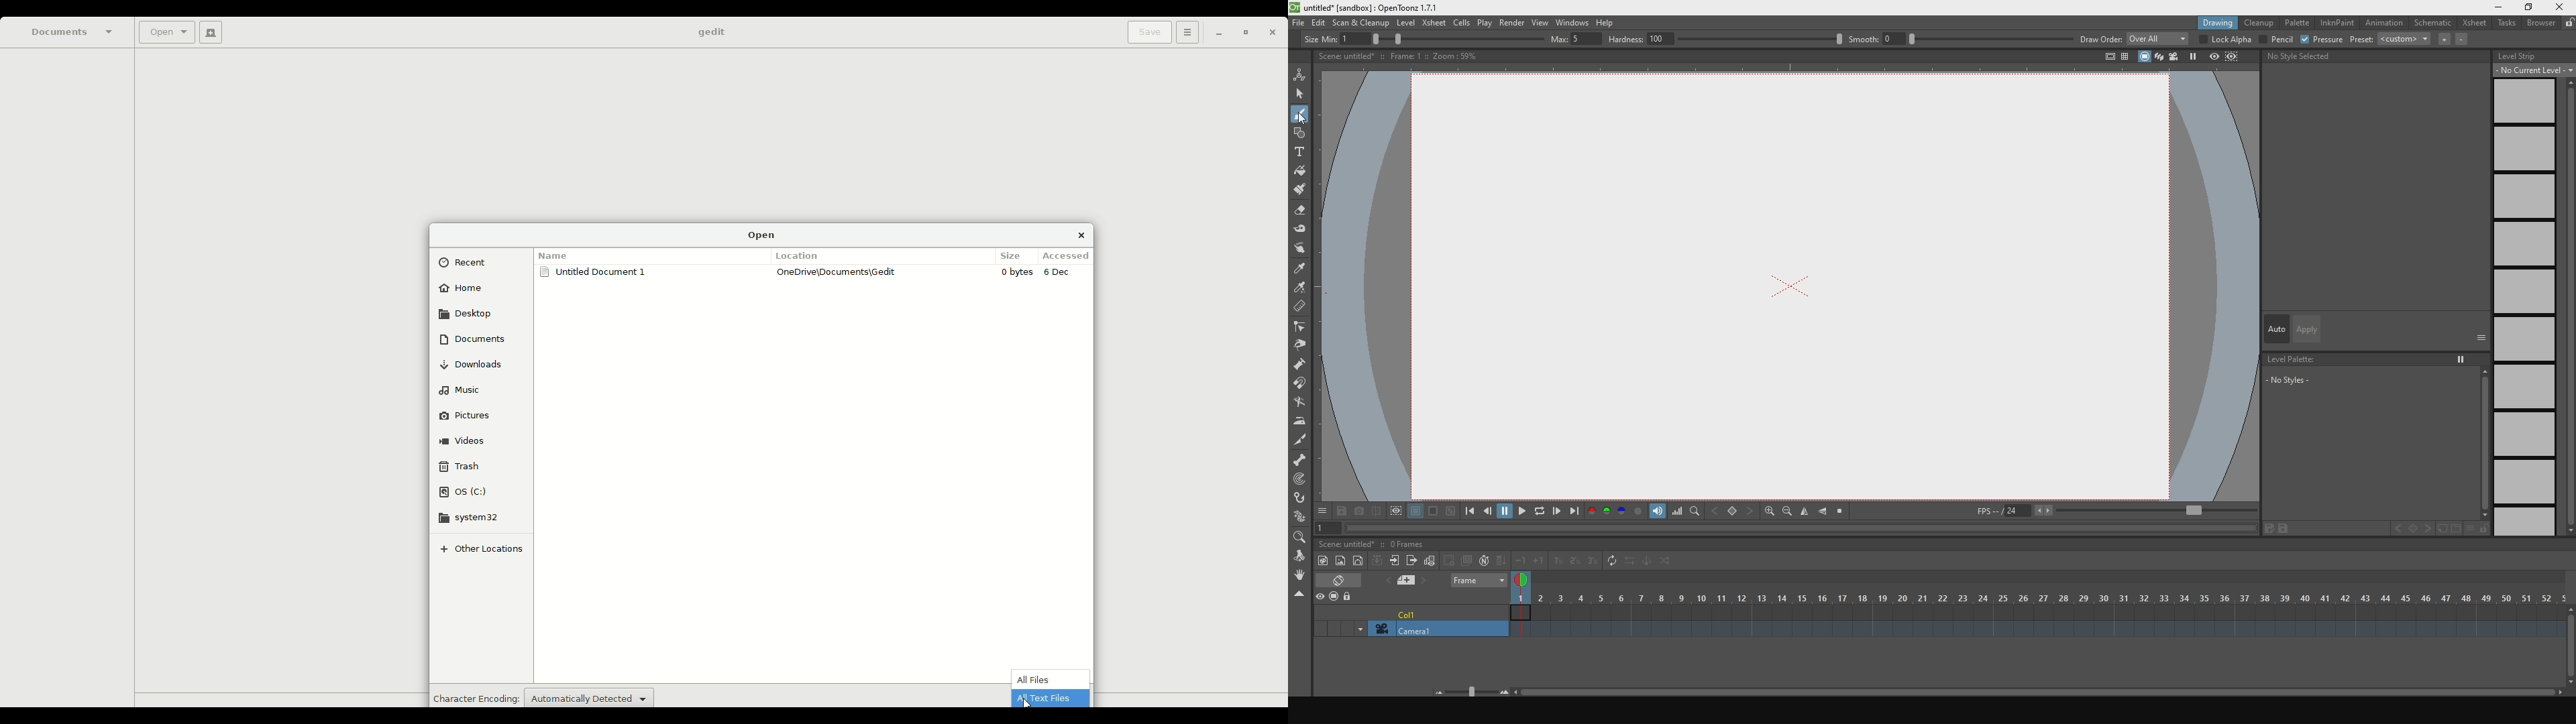 The width and height of the screenshot is (2576, 728). I want to click on edit, so click(1318, 21).